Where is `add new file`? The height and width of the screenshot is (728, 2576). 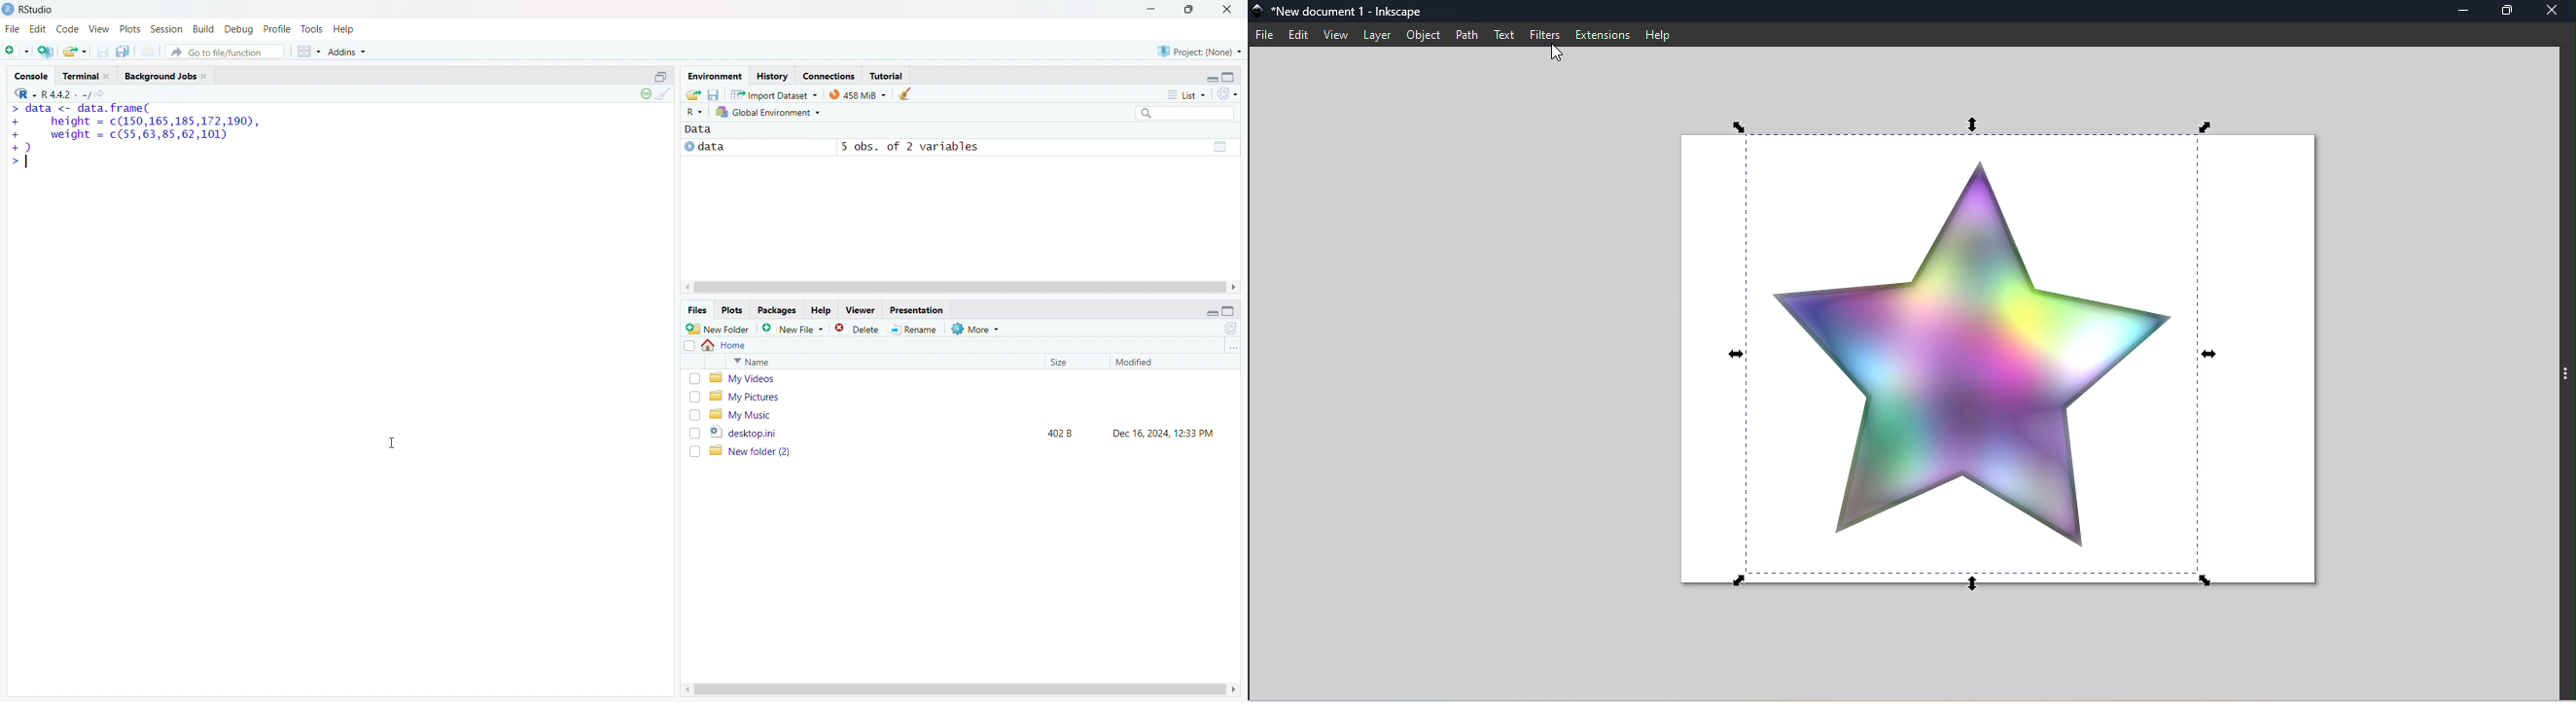
add new file is located at coordinates (794, 328).